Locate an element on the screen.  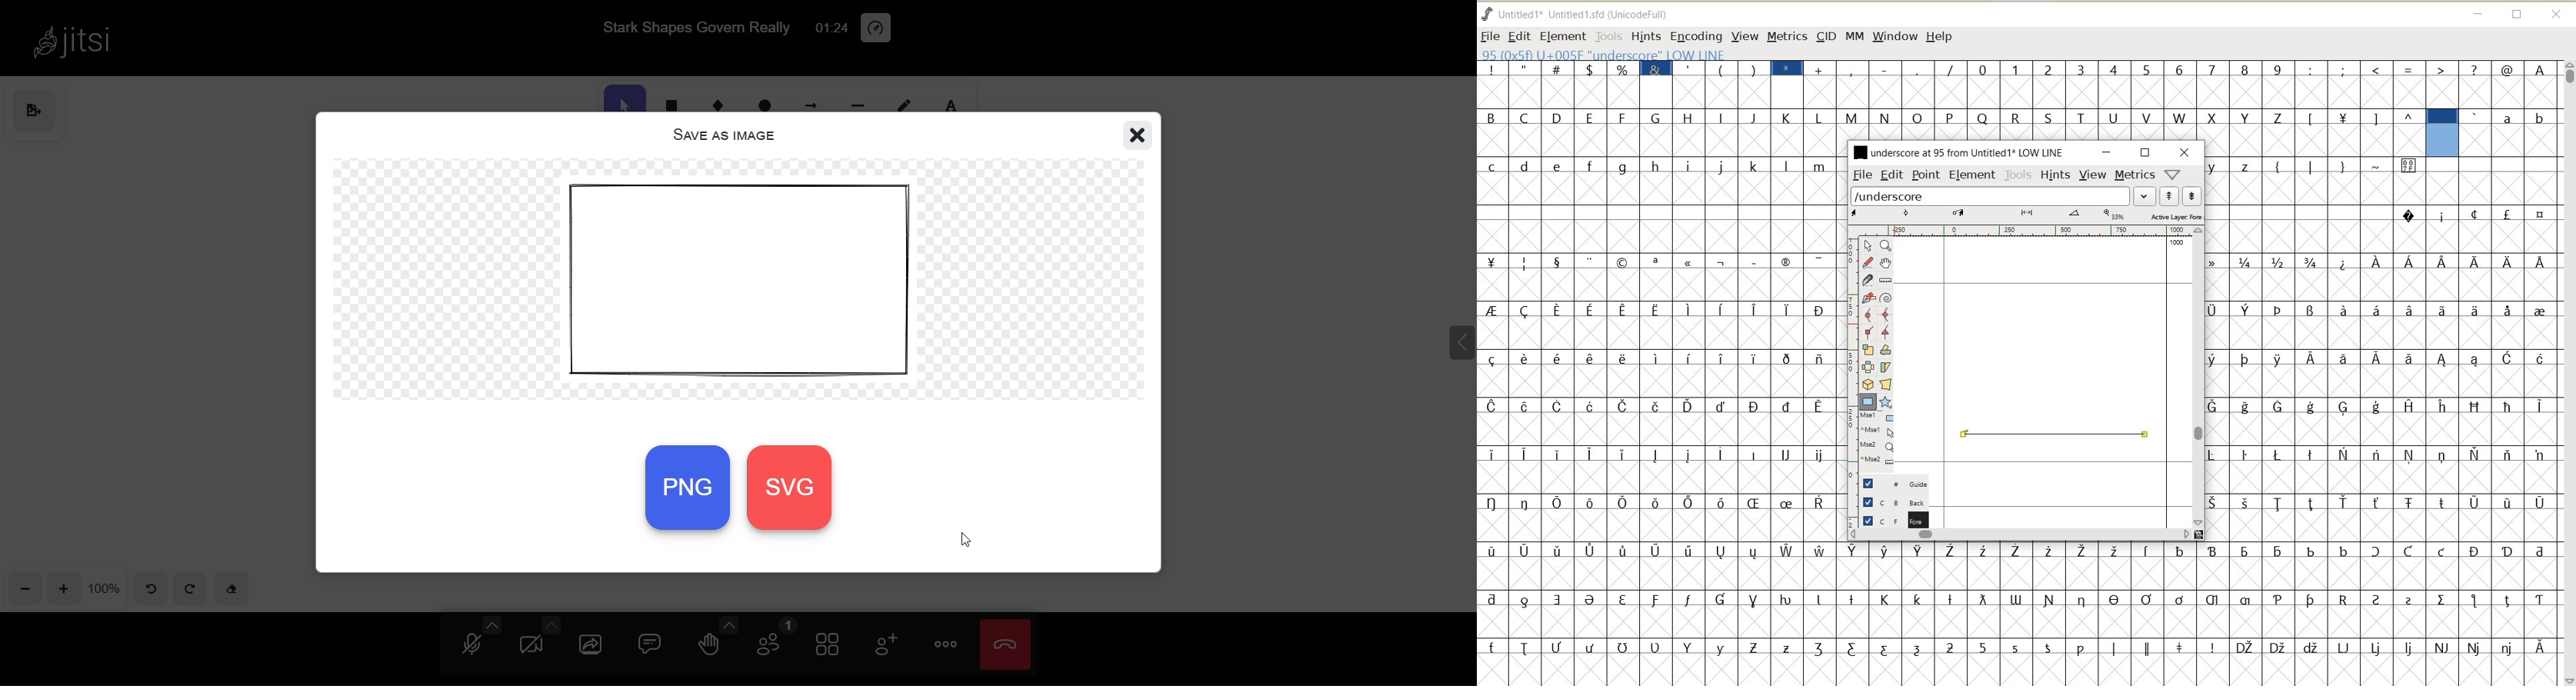
GLYPHY CHARACTERS is located at coordinates (2513, 132).